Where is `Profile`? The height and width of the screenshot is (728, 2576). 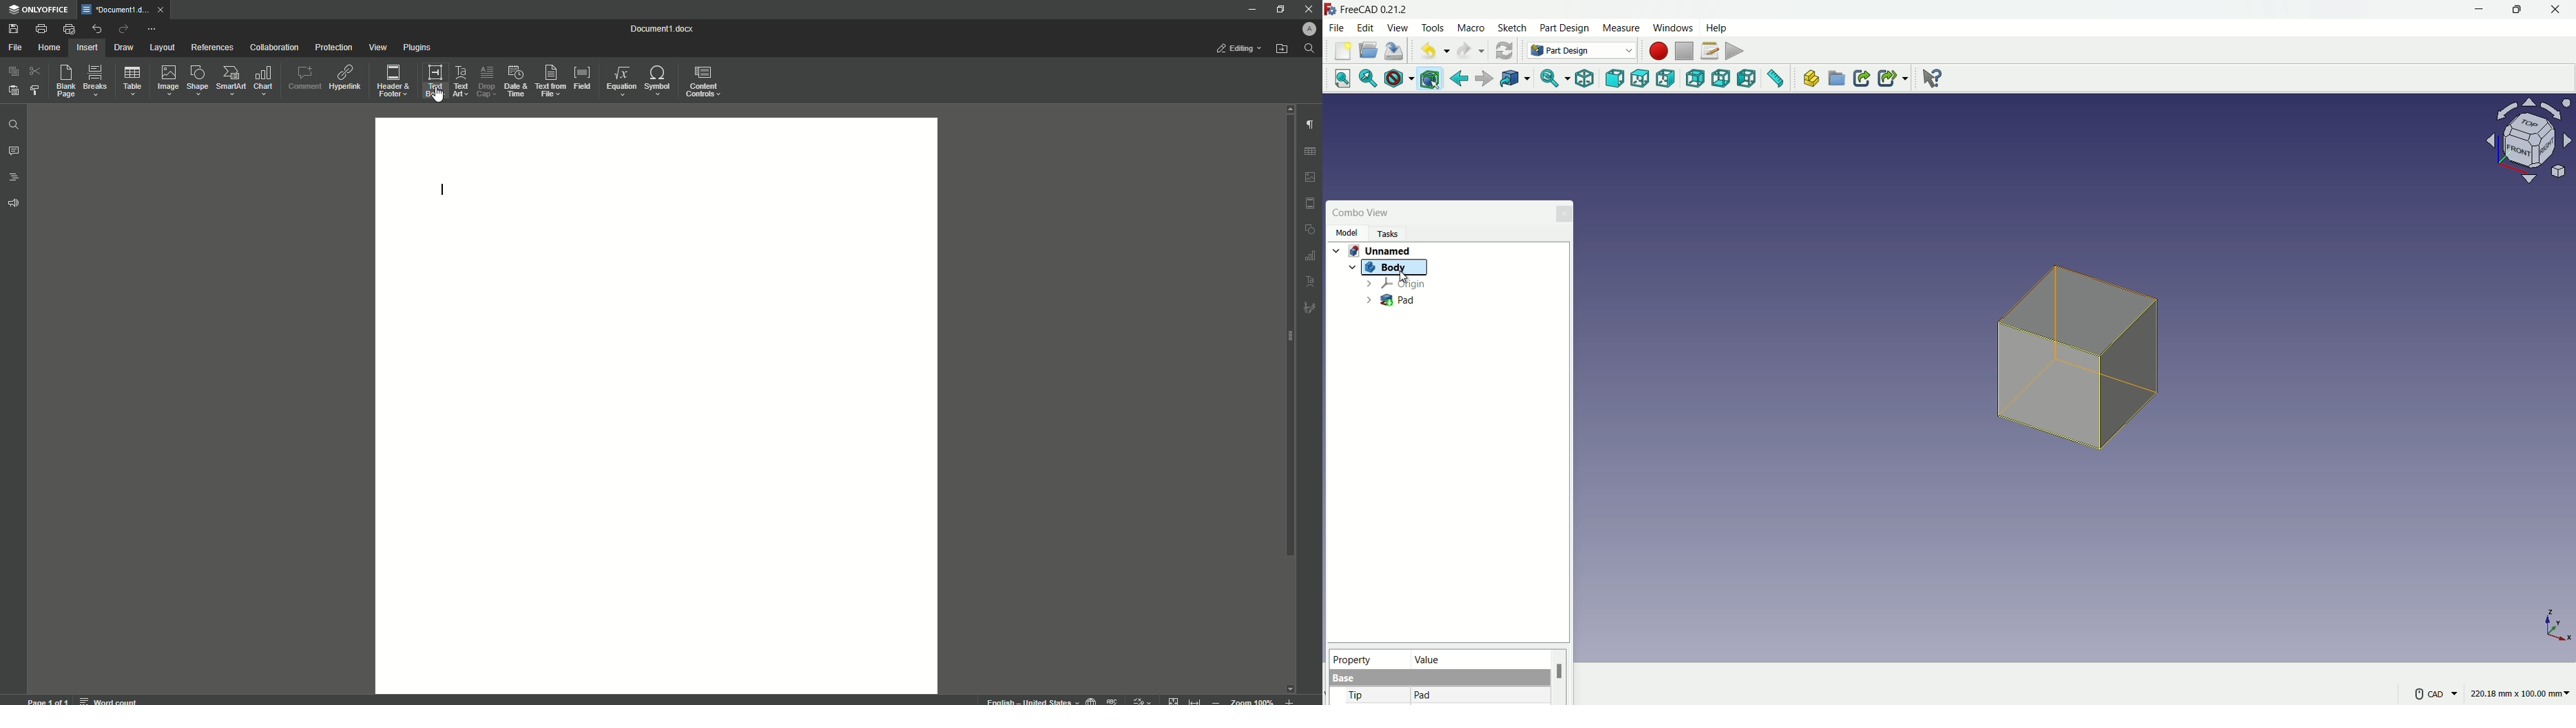
Profile is located at coordinates (1307, 29).